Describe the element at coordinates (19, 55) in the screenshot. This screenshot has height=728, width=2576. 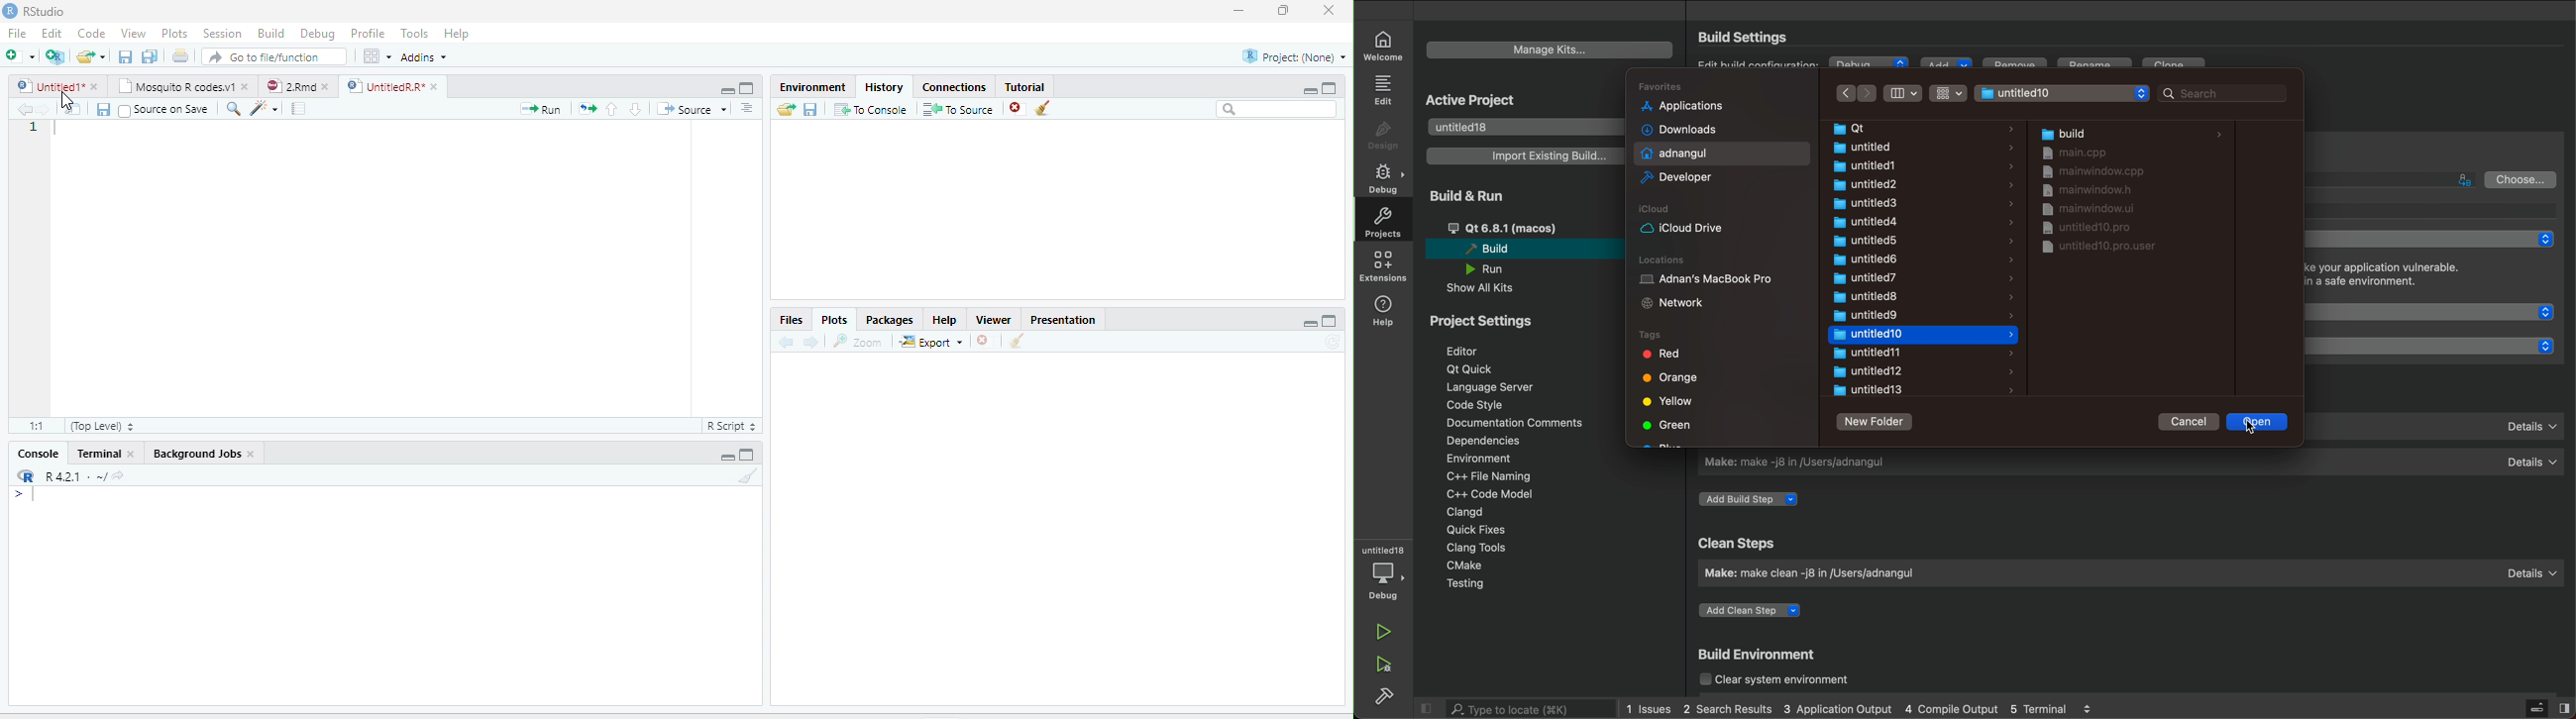
I see `New file` at that location.